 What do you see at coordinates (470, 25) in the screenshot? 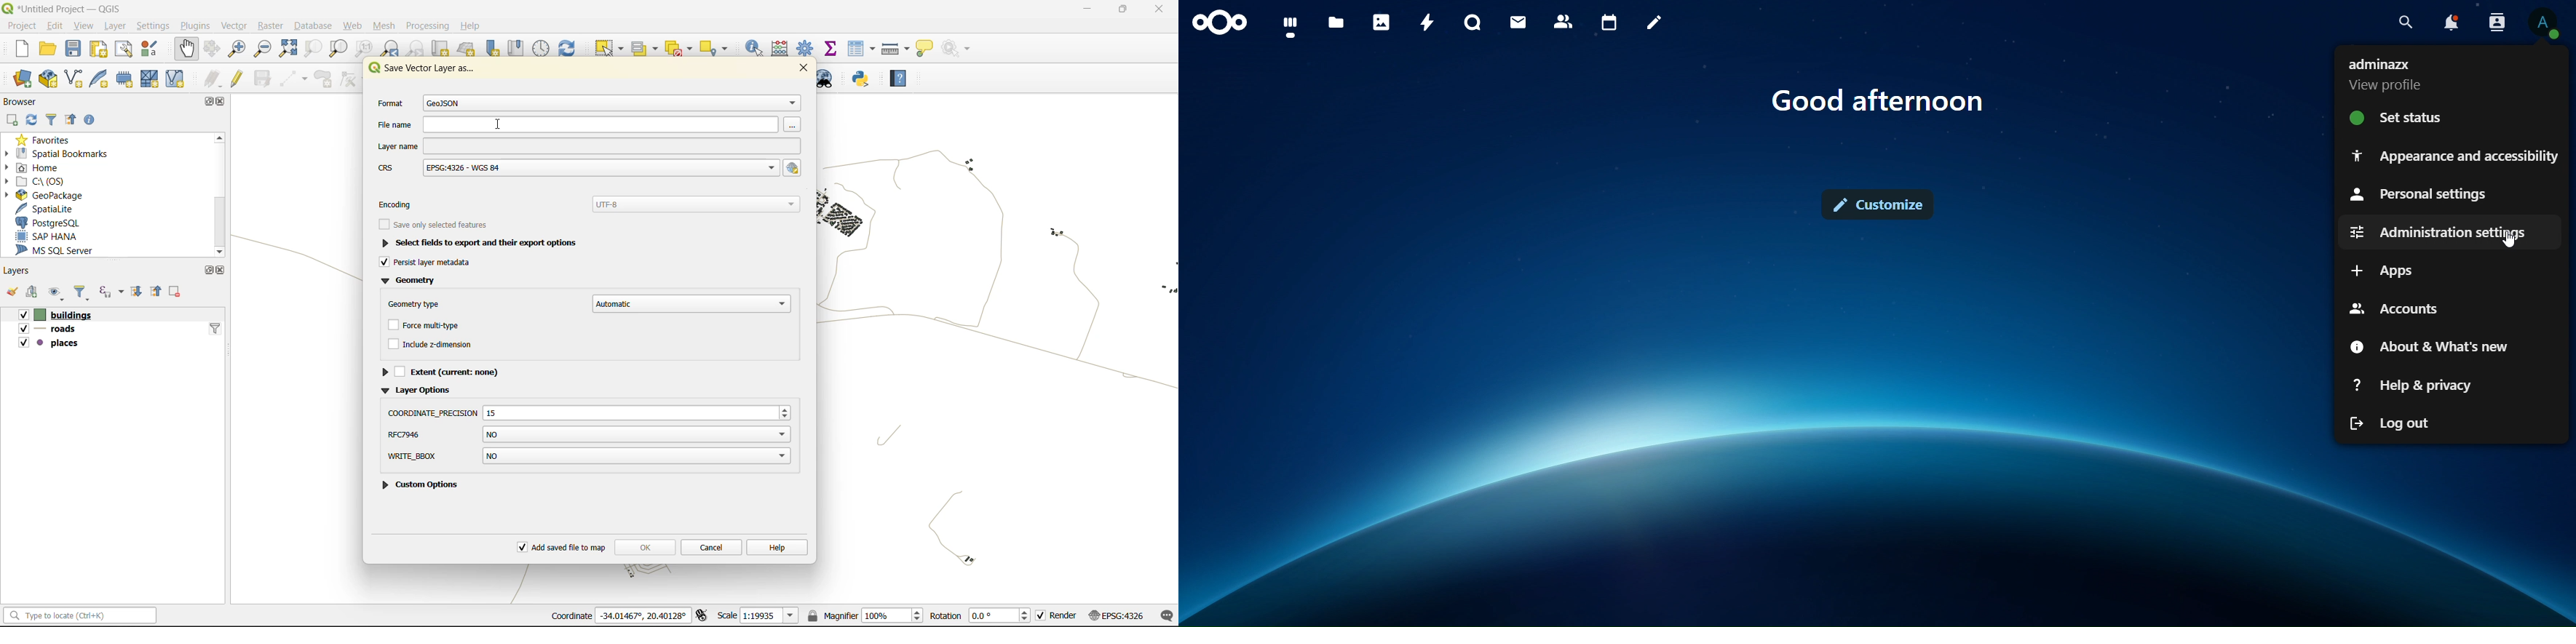
I see `help` at bounding box center [470, 25].